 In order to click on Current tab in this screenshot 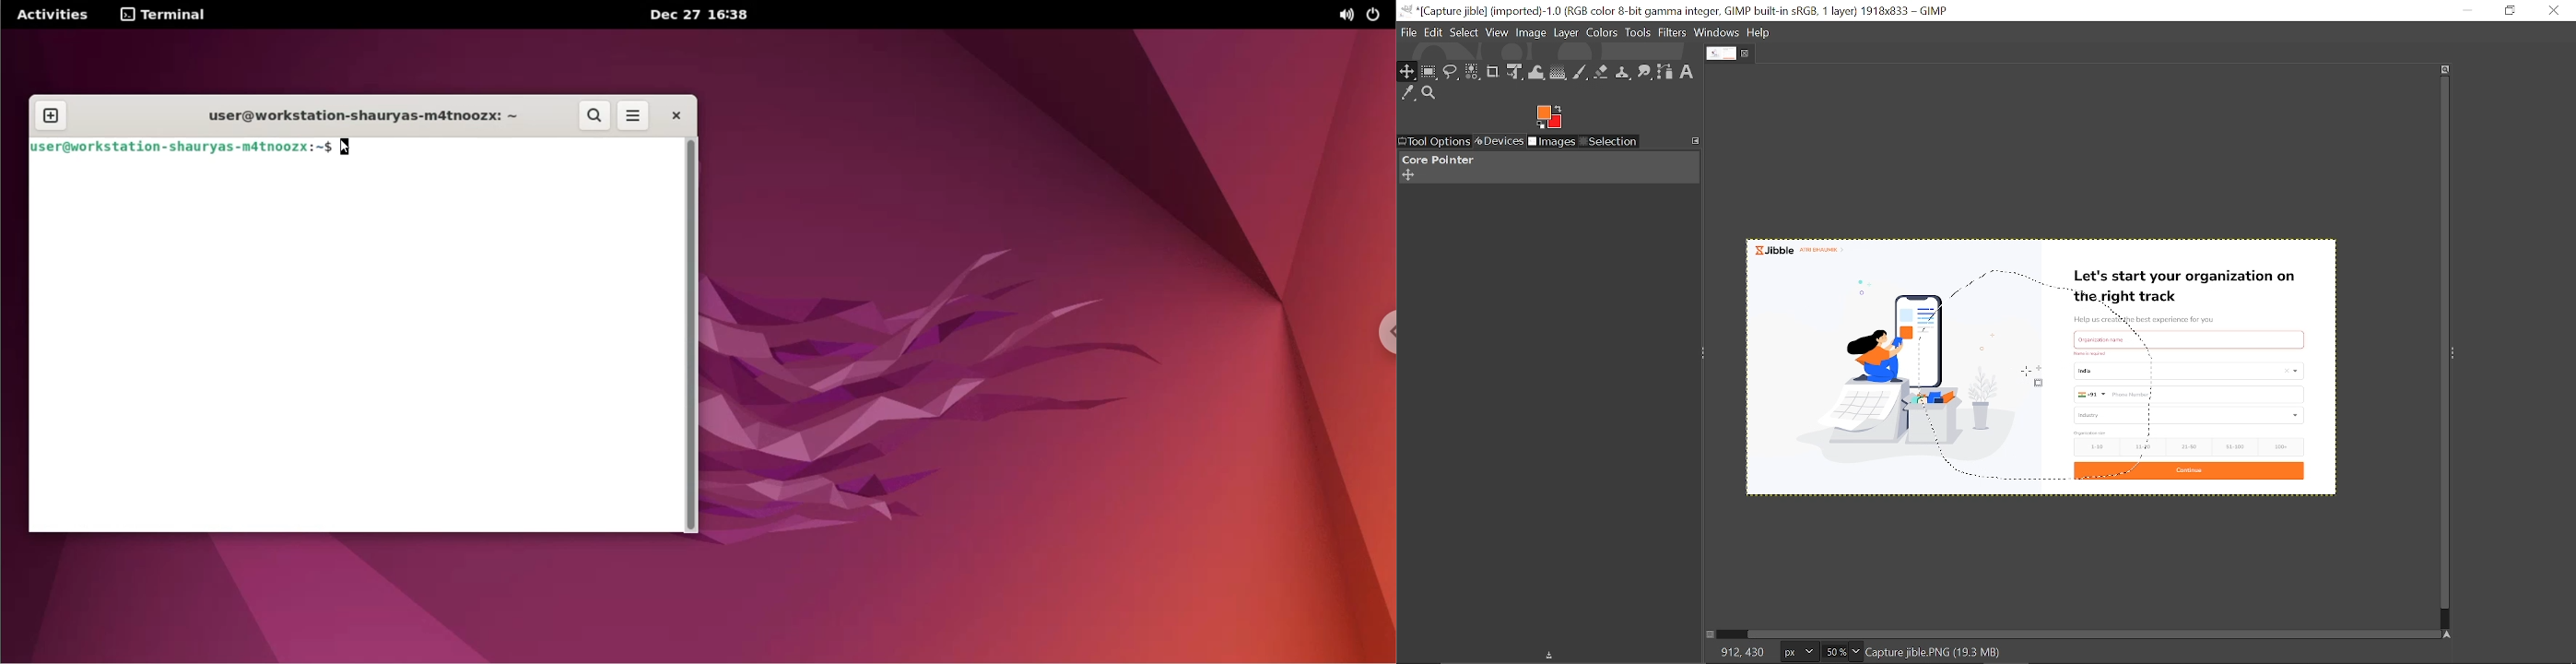, I will do `click(1722, 53)`.